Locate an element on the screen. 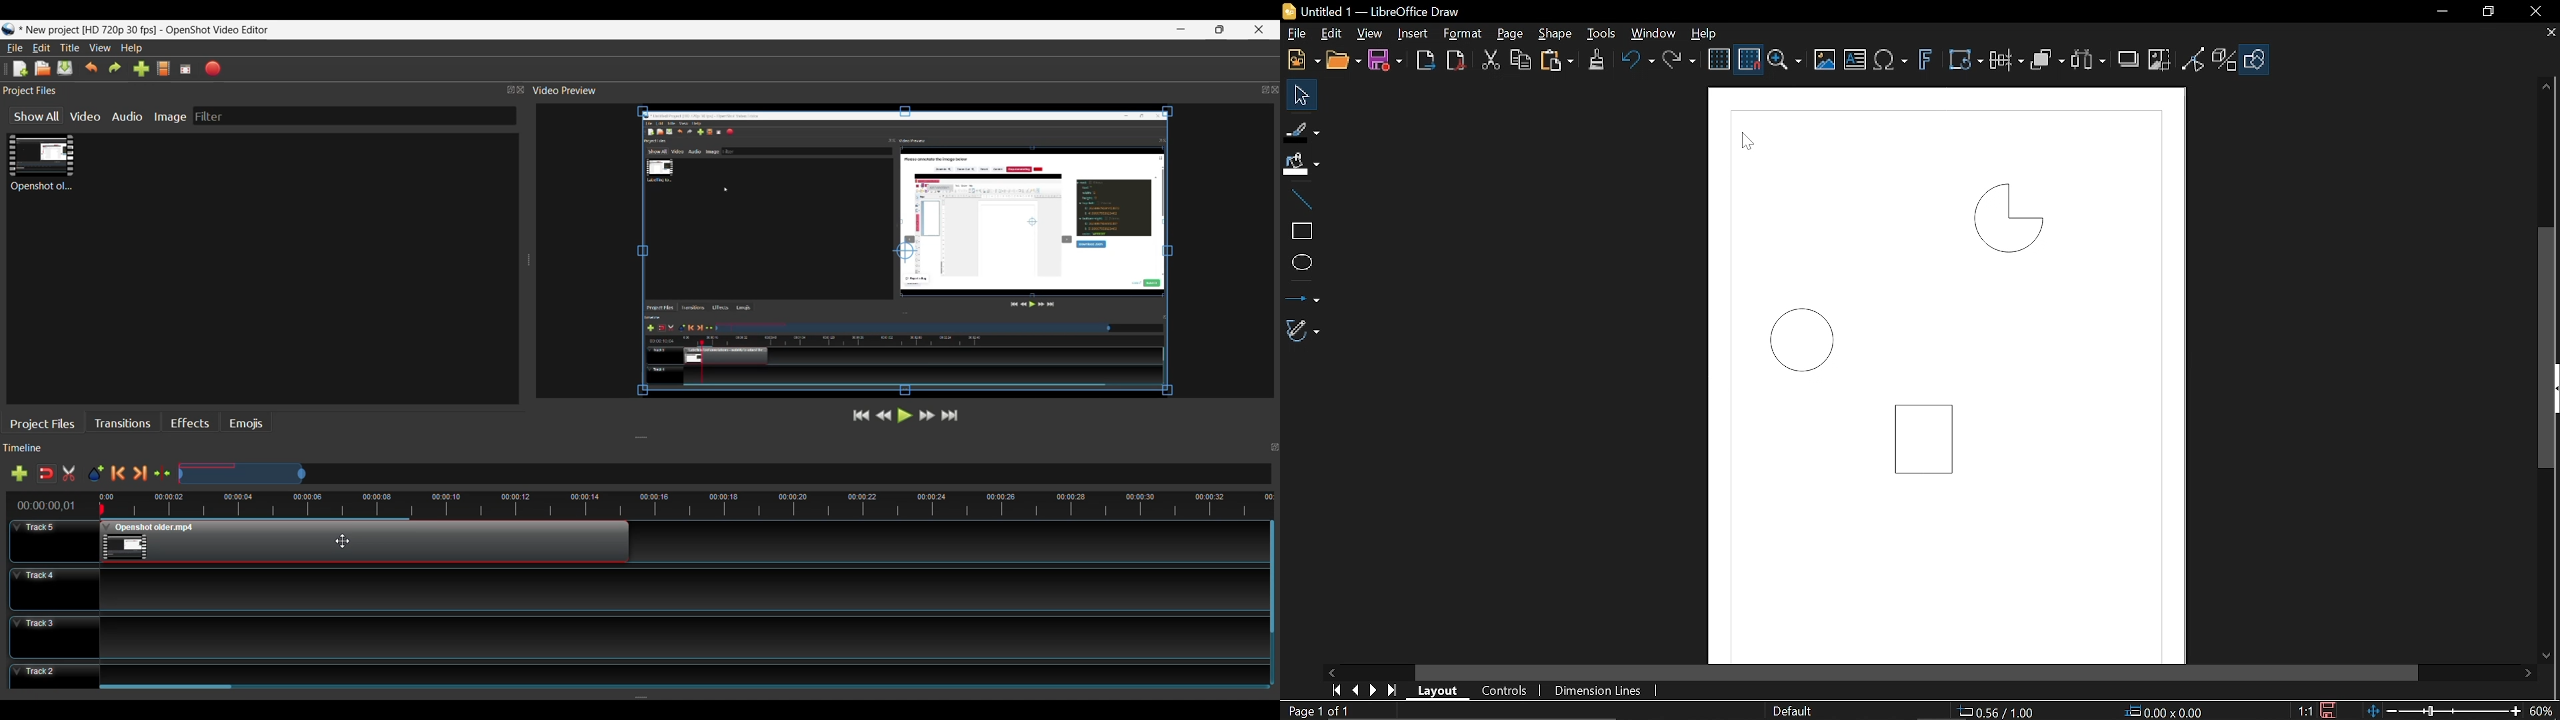  Move up is located at coordinates (2550, 88).